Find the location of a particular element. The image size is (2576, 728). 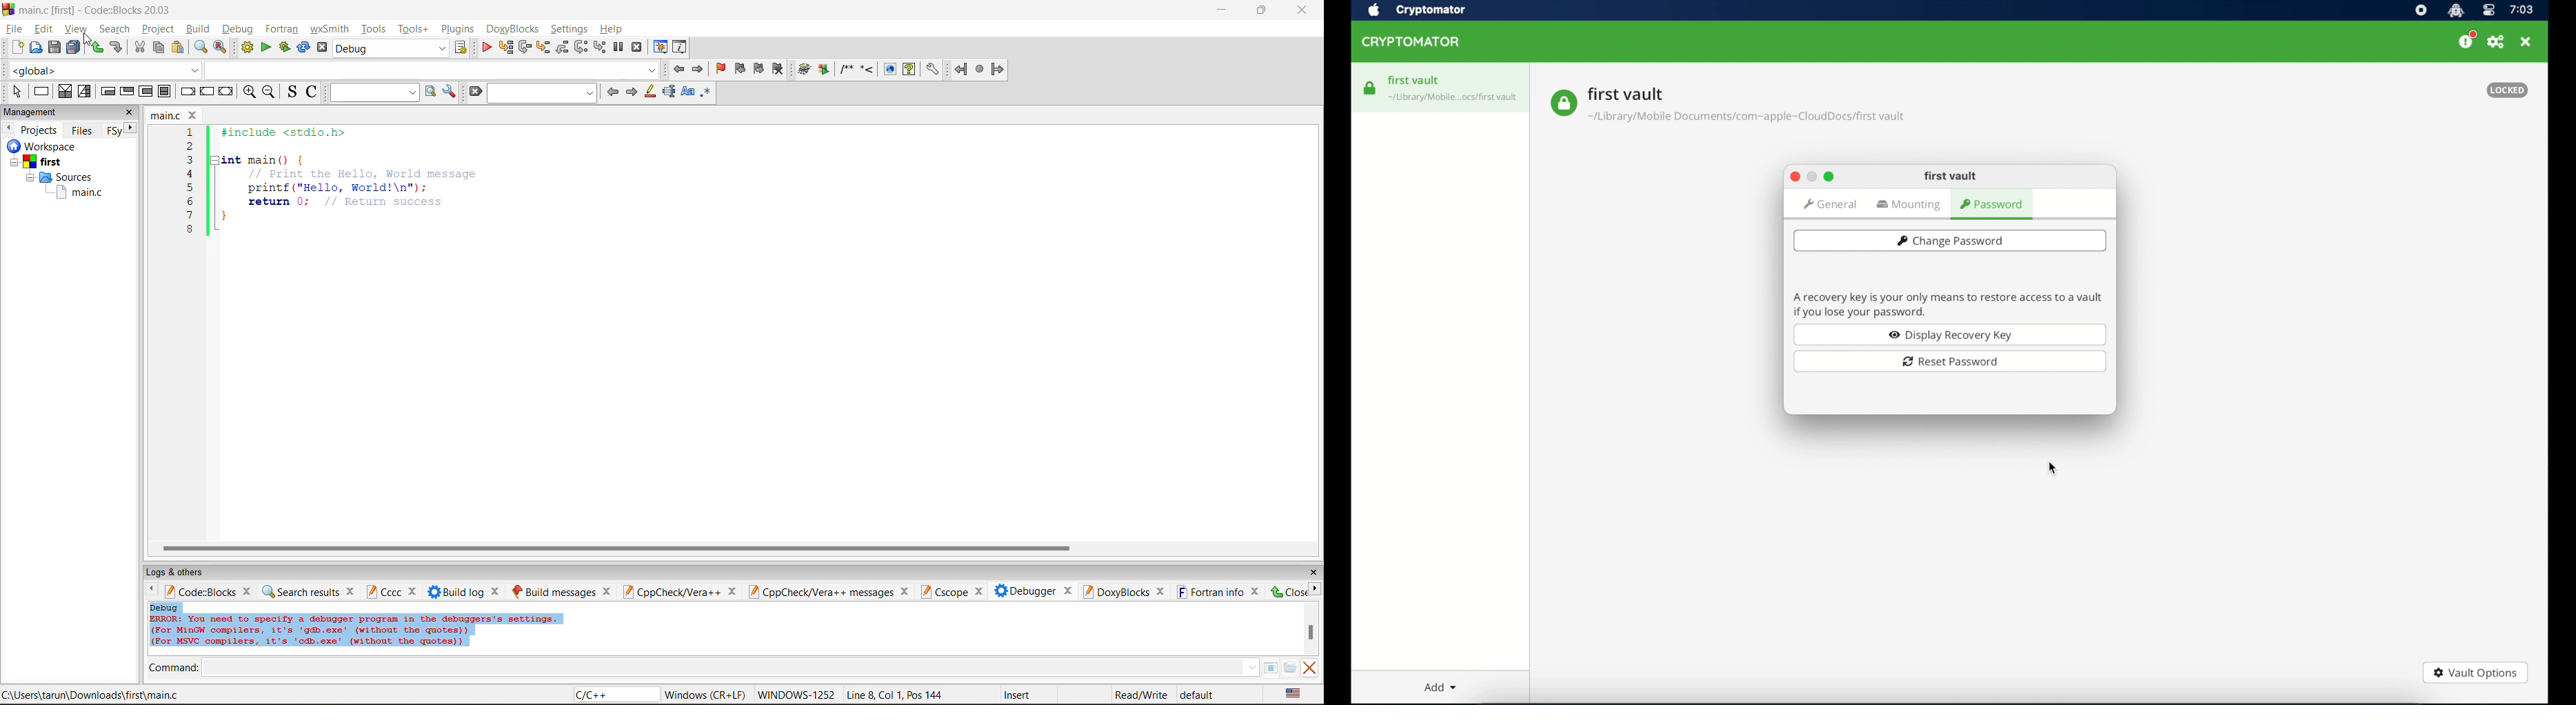

build and run is located at coordinates (283, 48).